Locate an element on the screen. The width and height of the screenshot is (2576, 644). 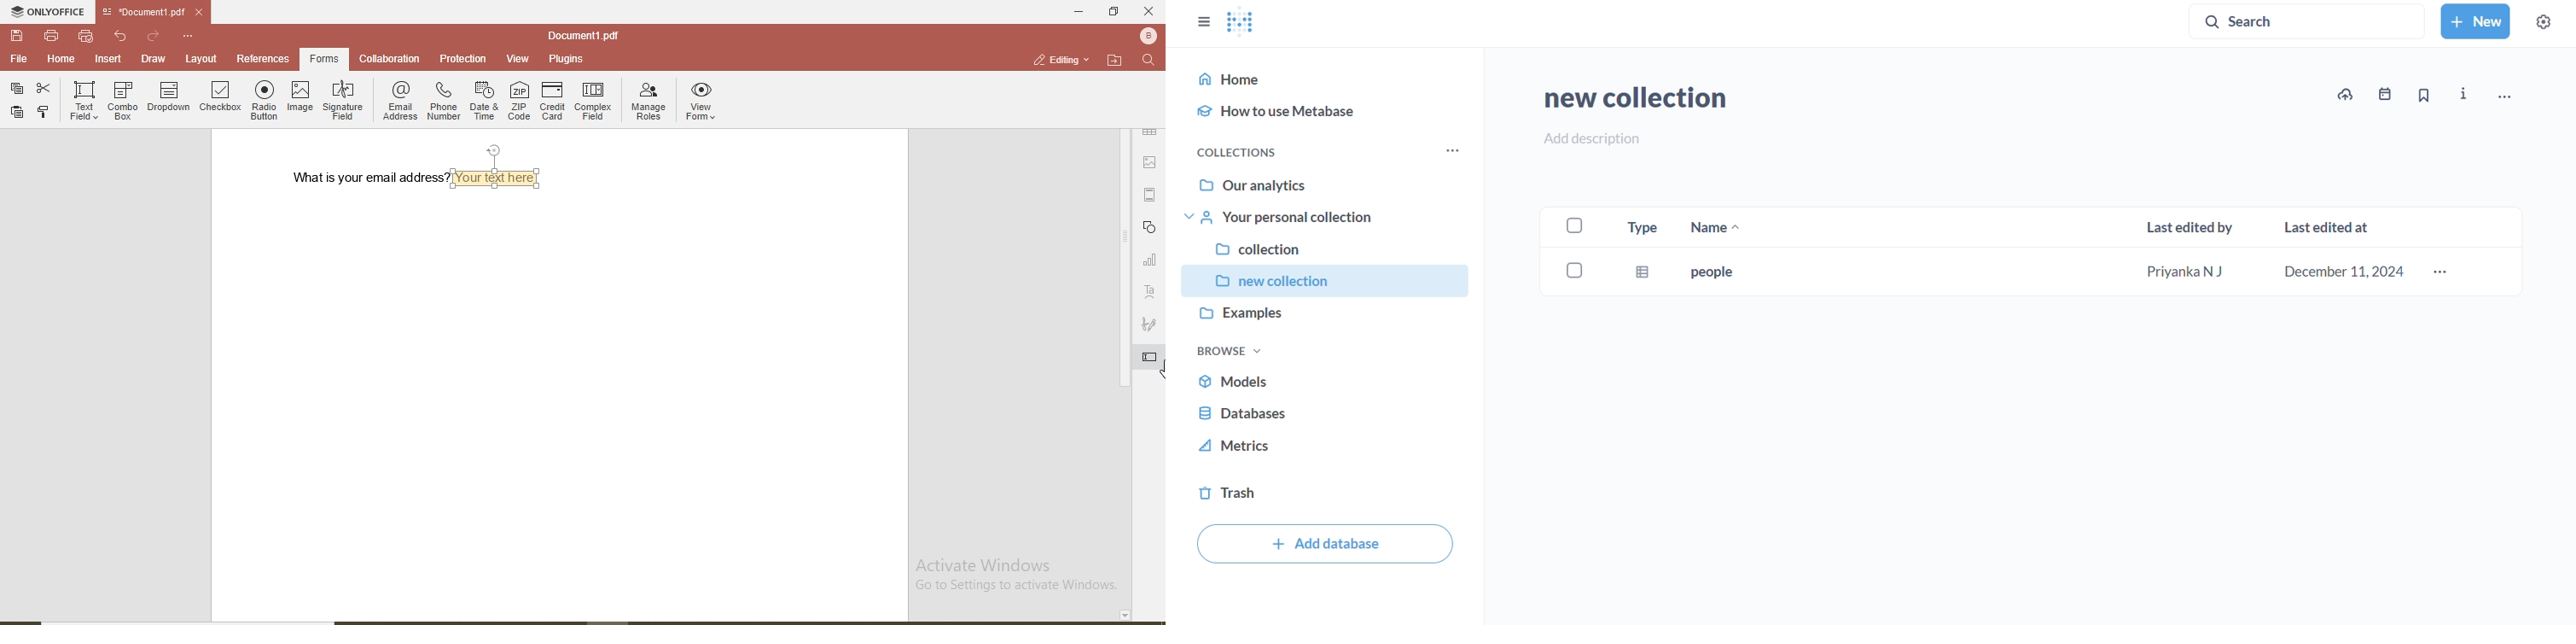
checkbox is located at coordinates (221, 101).